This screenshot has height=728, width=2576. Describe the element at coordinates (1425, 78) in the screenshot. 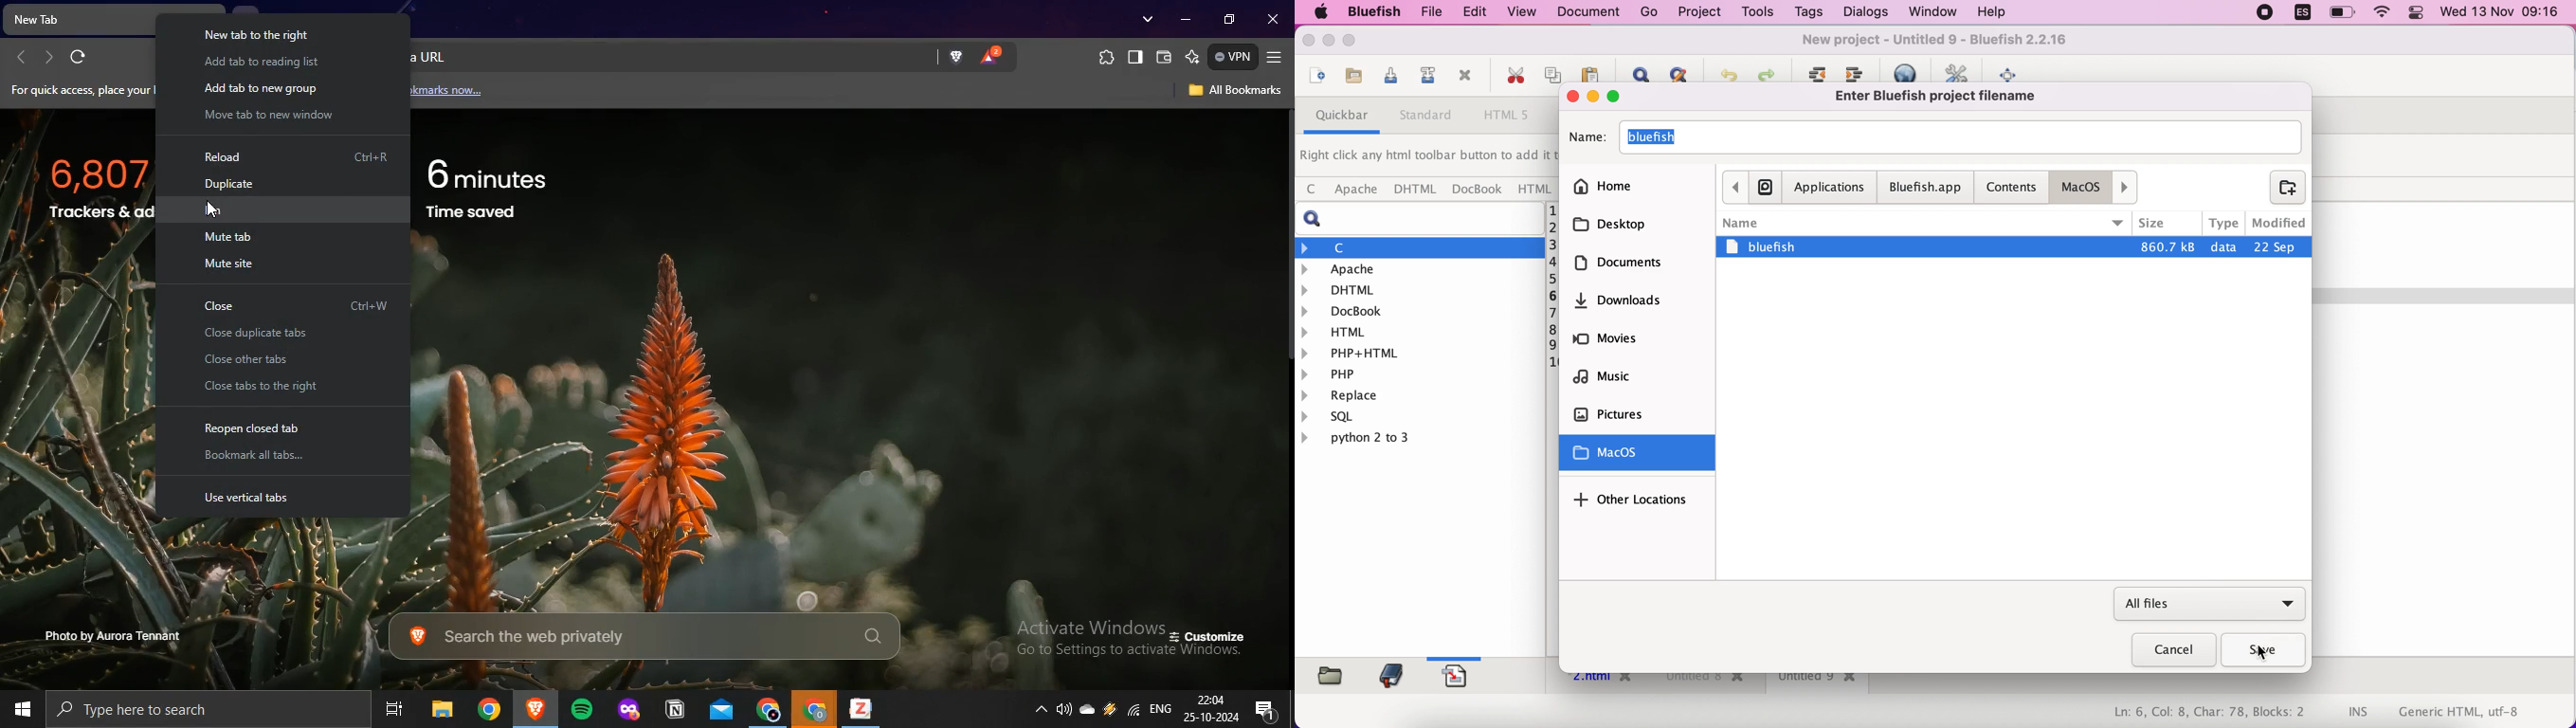

I see `save file as` at that location.